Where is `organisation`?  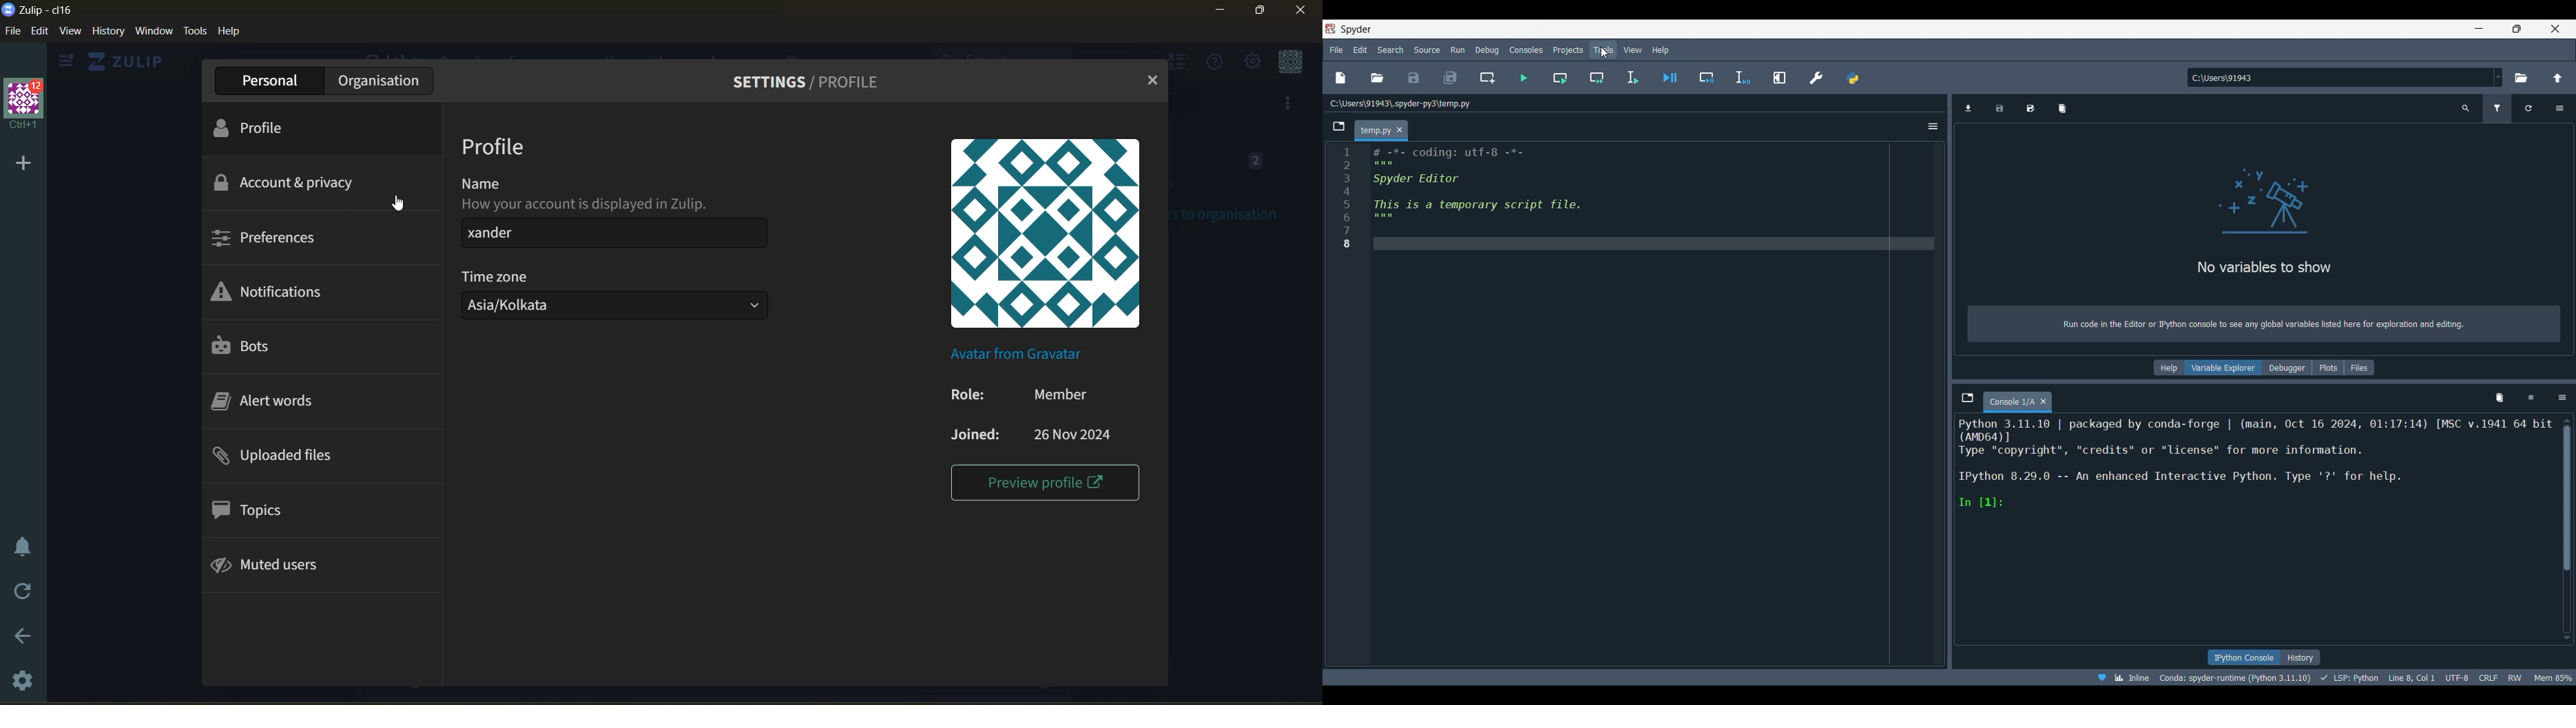 organisation is located at coordinates (378, 81).